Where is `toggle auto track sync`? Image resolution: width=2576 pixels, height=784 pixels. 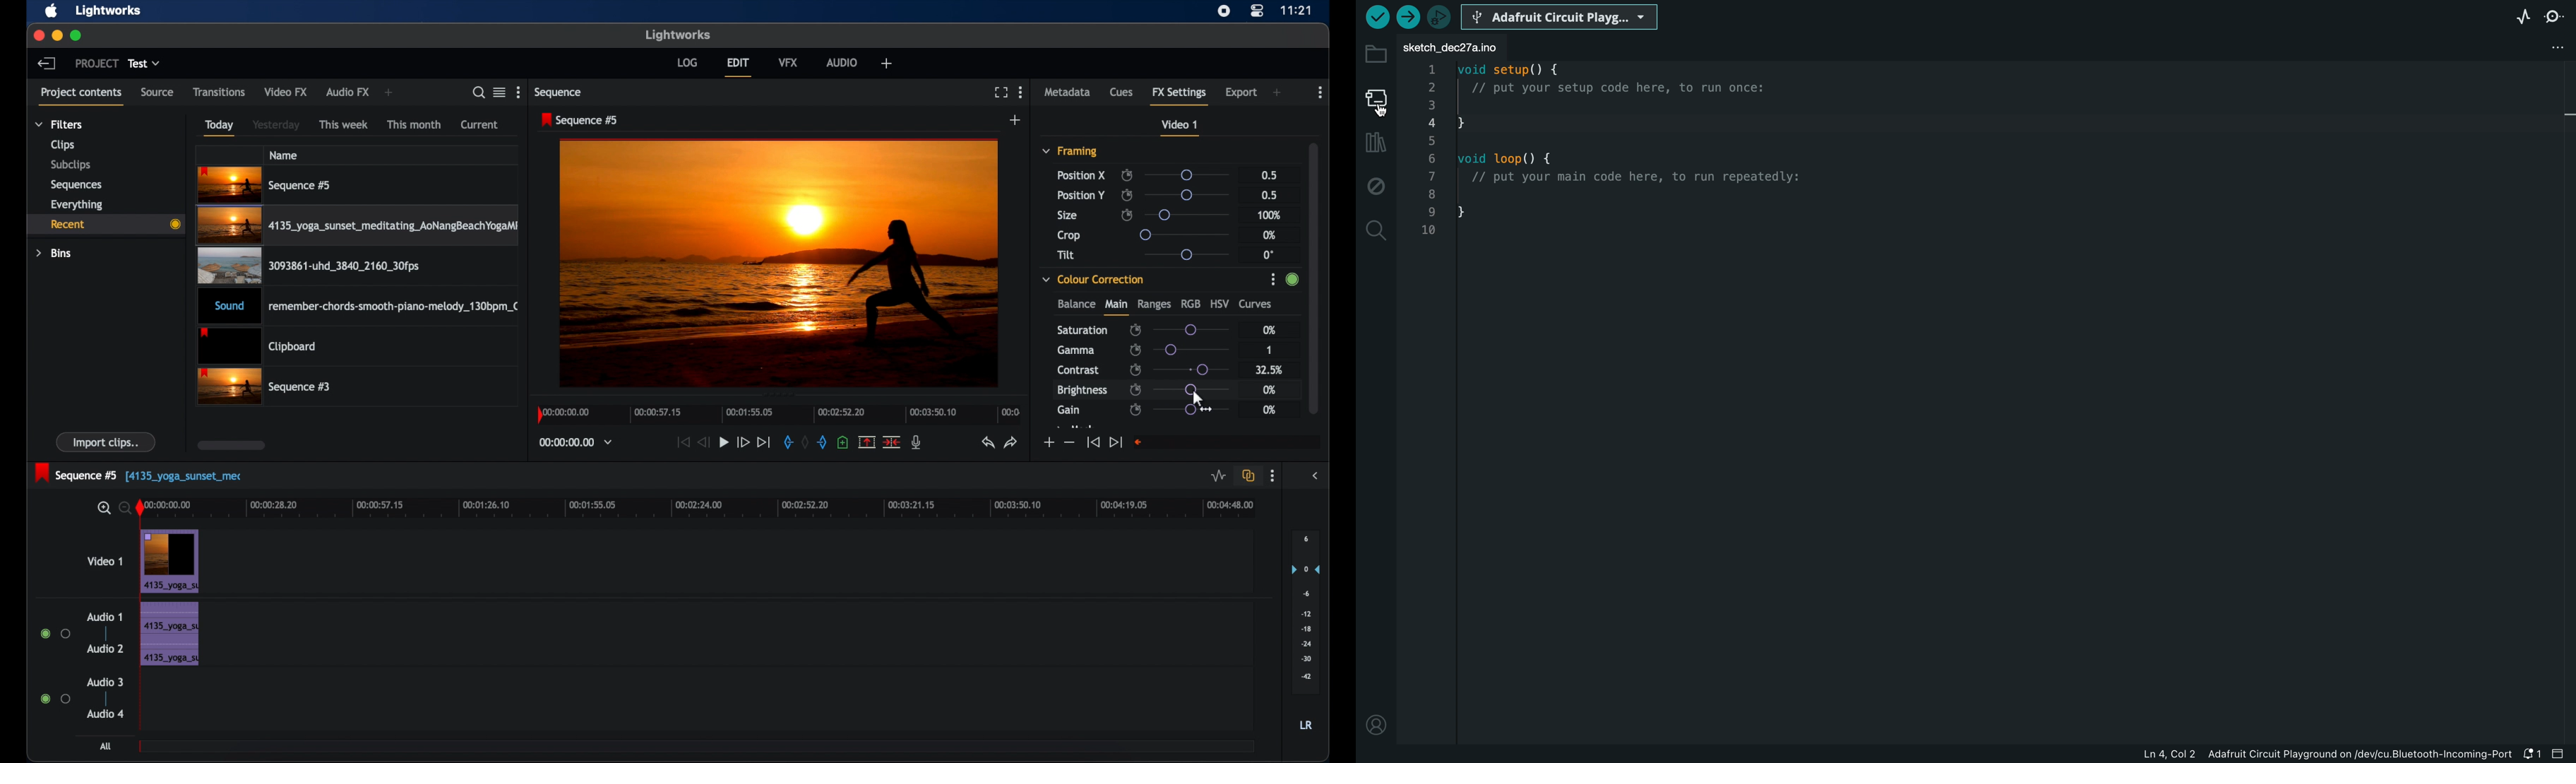 toggle auto track sync is located at coordinates (1248, 476).